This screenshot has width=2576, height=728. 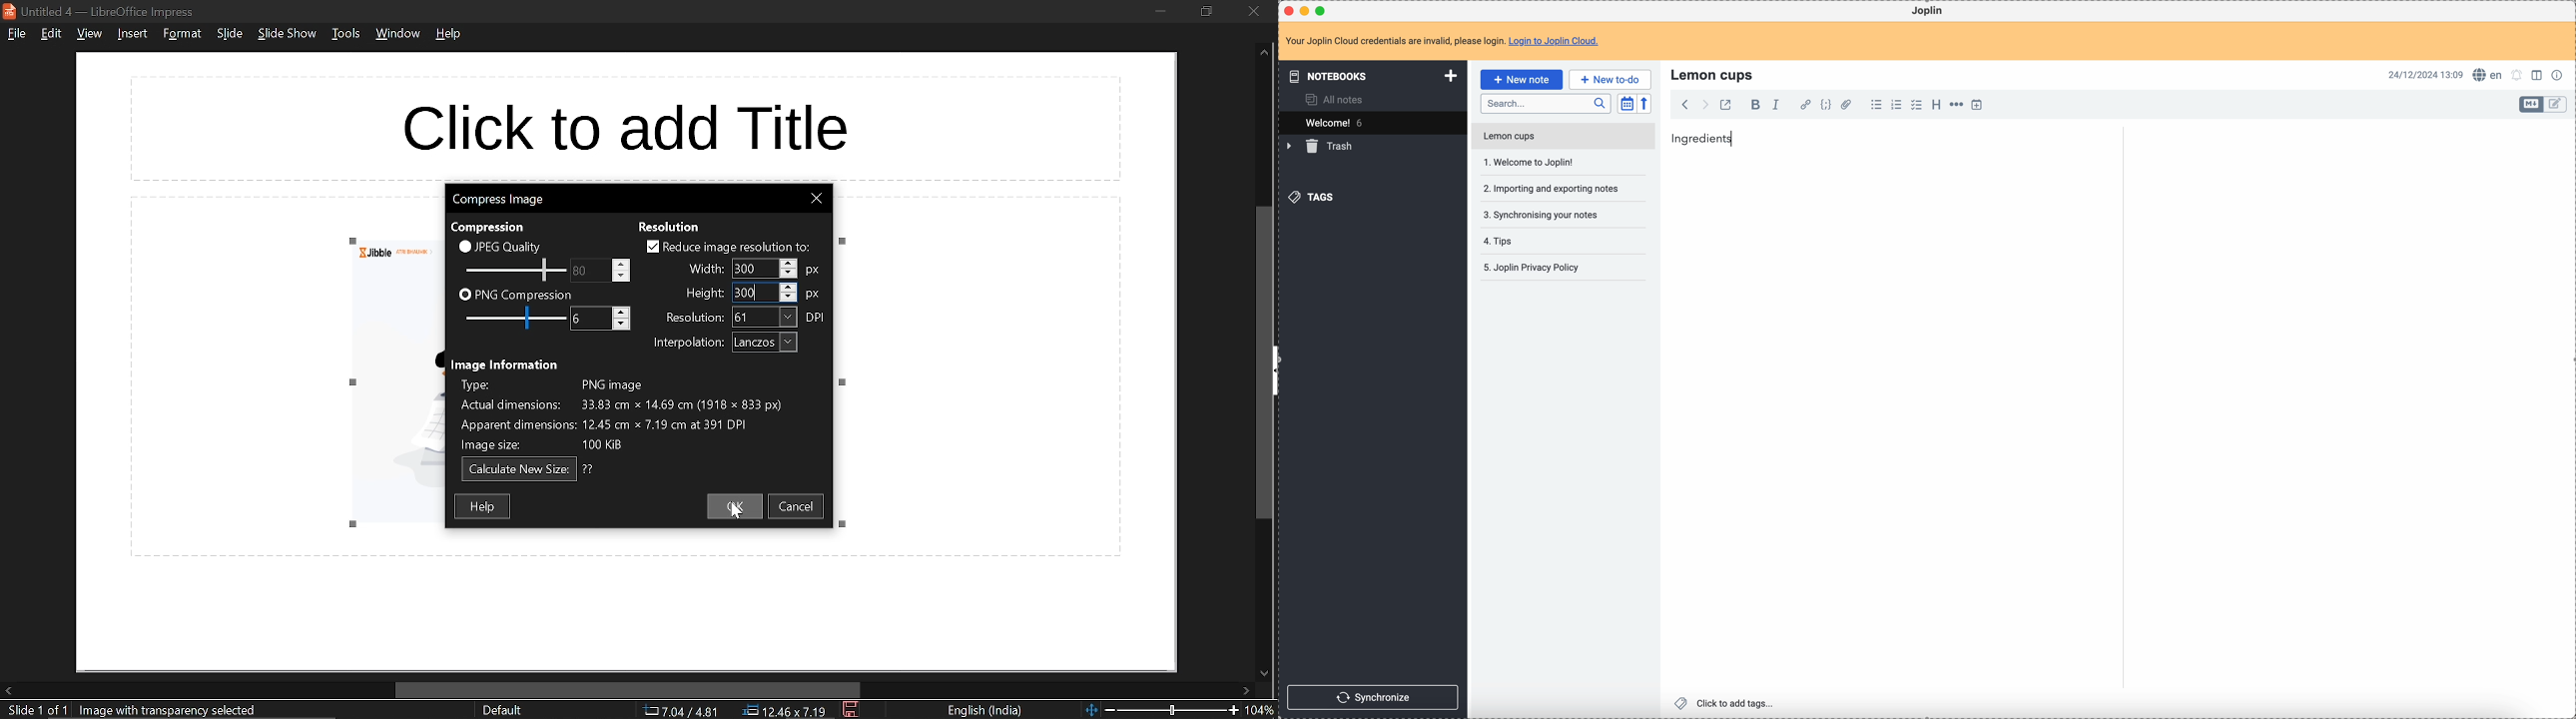 I want to click on current zoom, so click(x=1263, y=710).